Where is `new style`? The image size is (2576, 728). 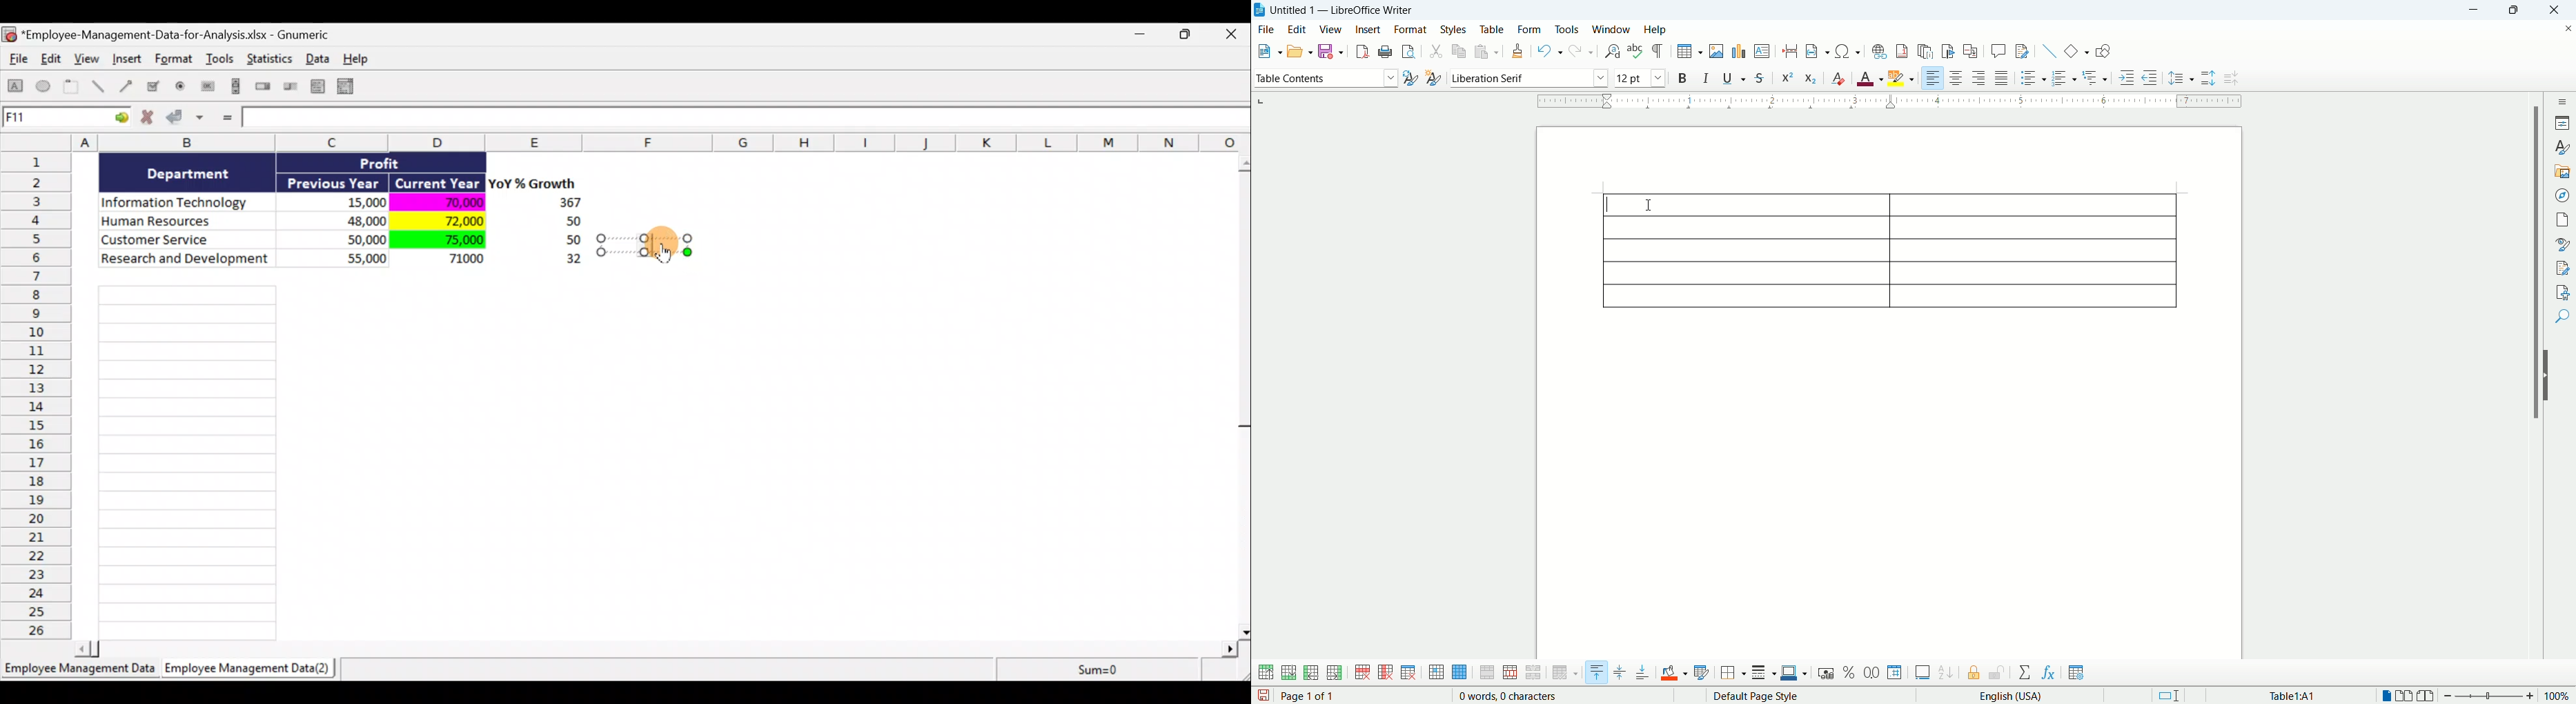 new style is located at coordinates (1433, 80).